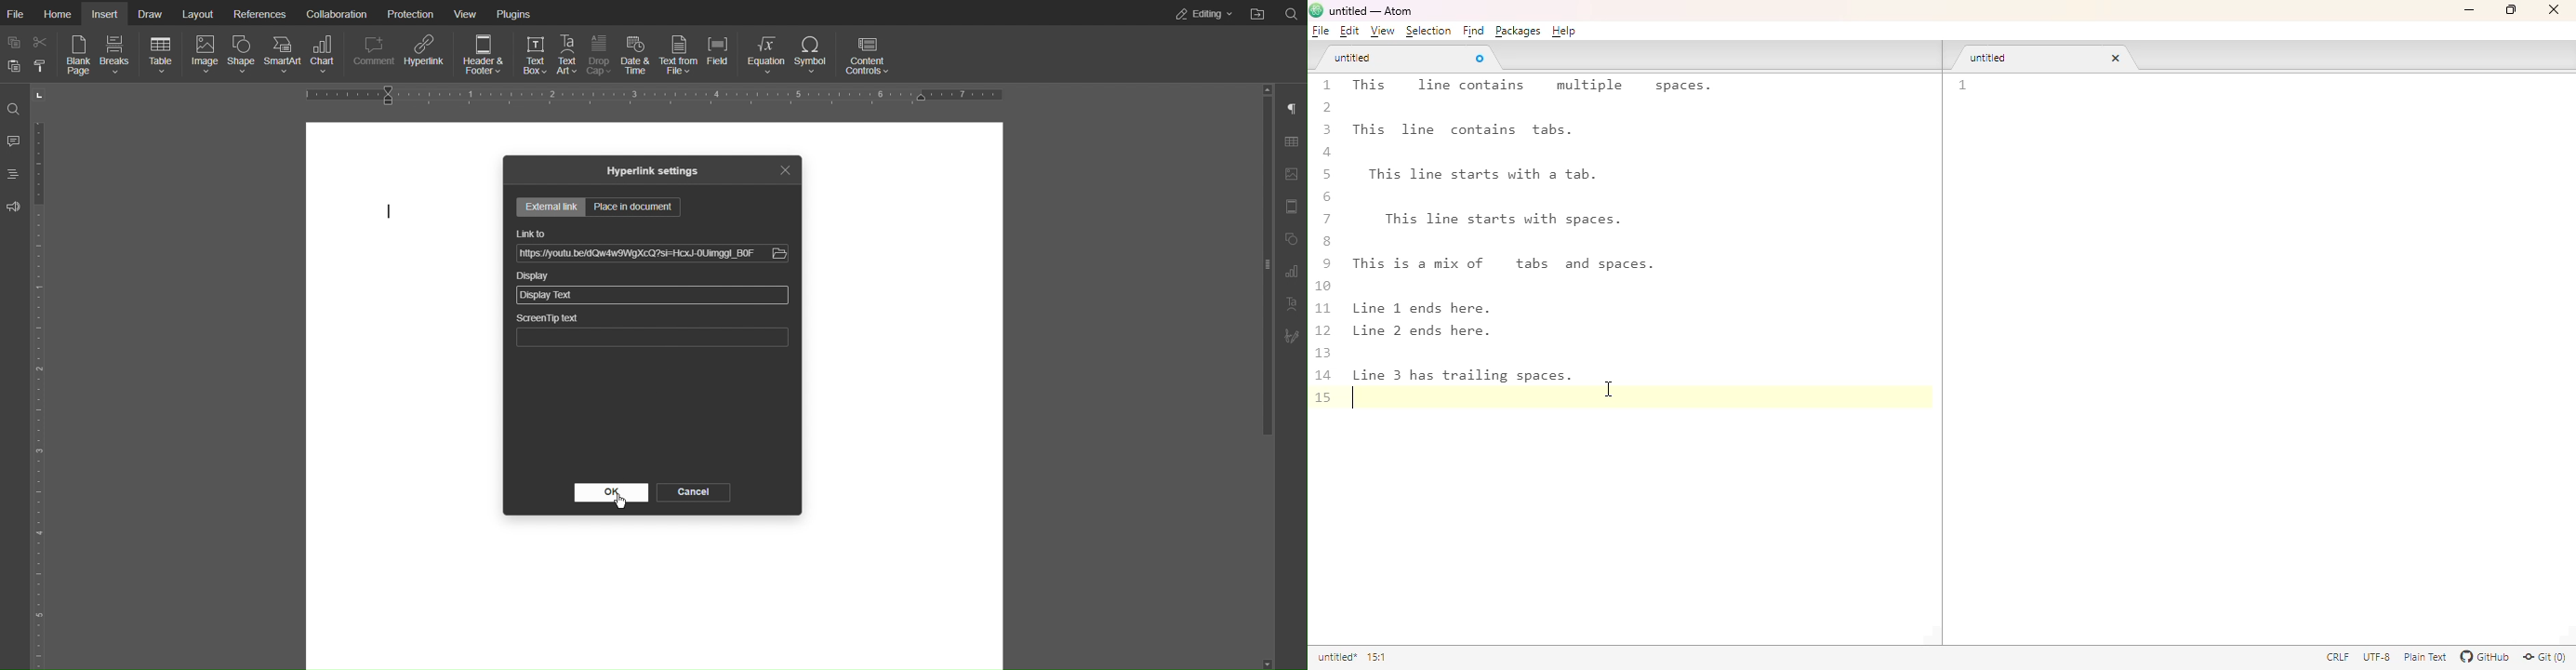 This screenshot has width=2576, height=672. Describe the element at coordinates (206, 55) in the screenshot. I see `Image` at that location.